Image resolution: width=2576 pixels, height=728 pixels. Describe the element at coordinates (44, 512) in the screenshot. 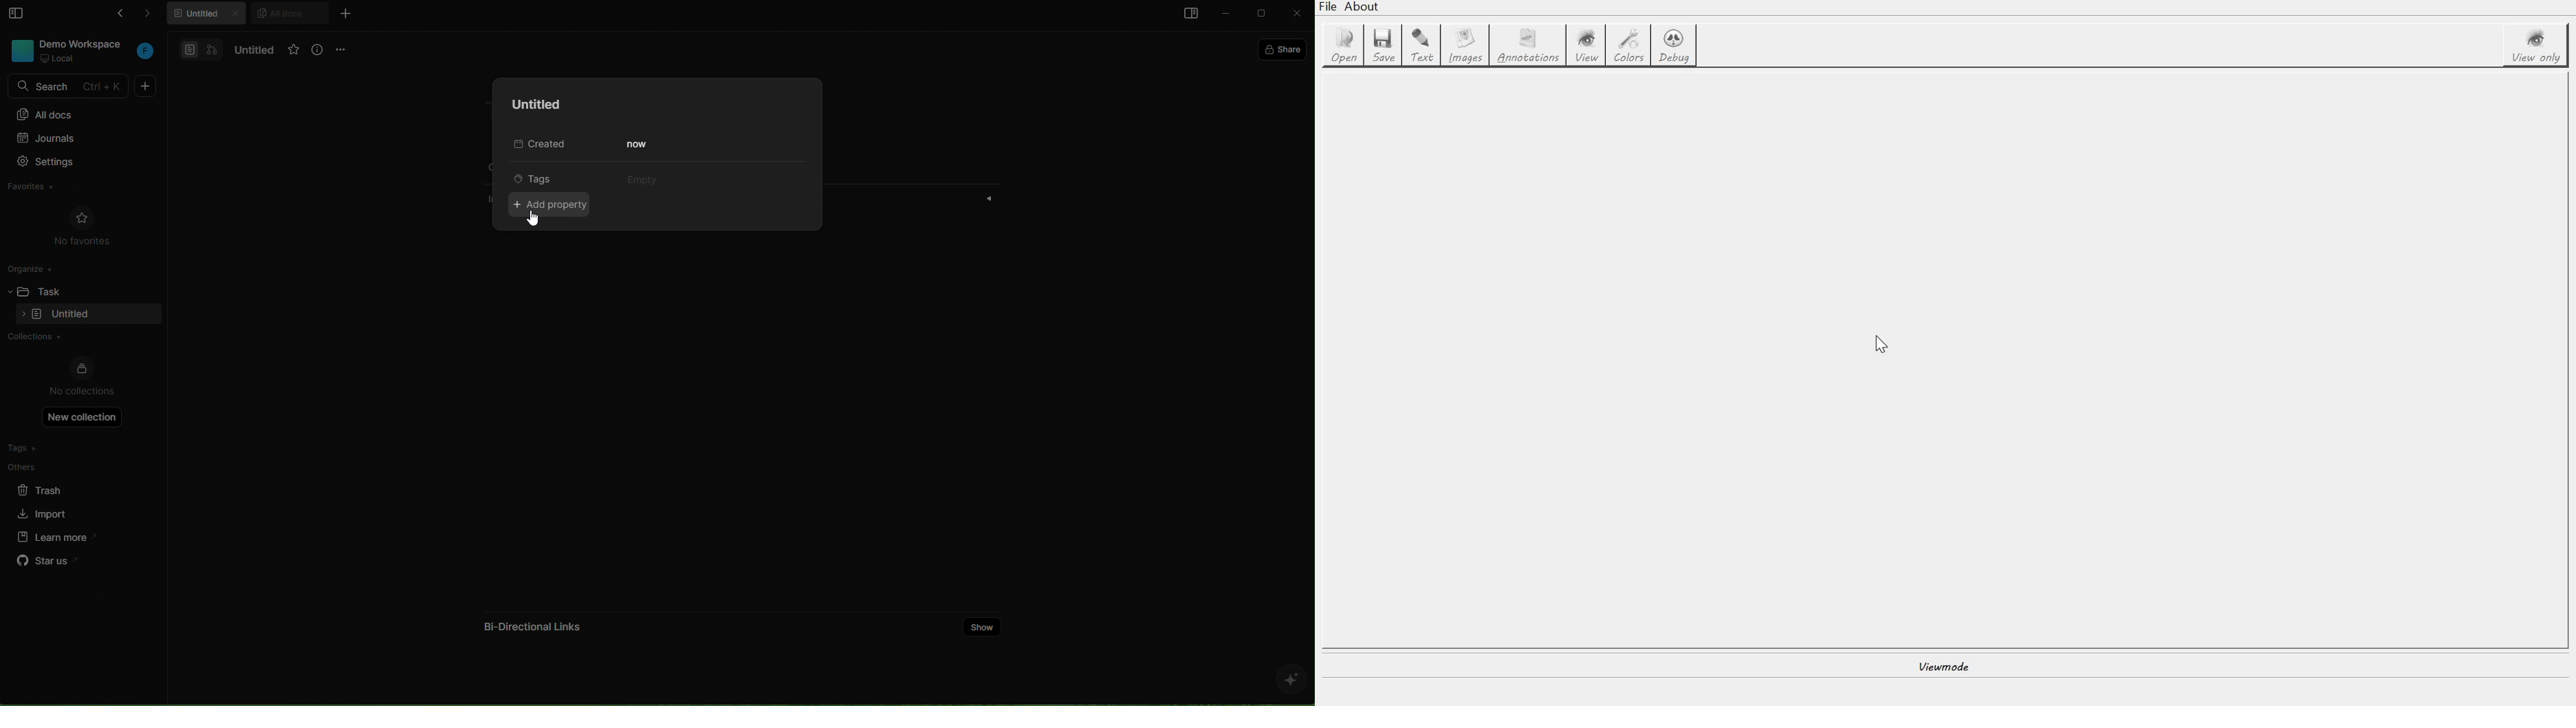

I see `import` at that location.